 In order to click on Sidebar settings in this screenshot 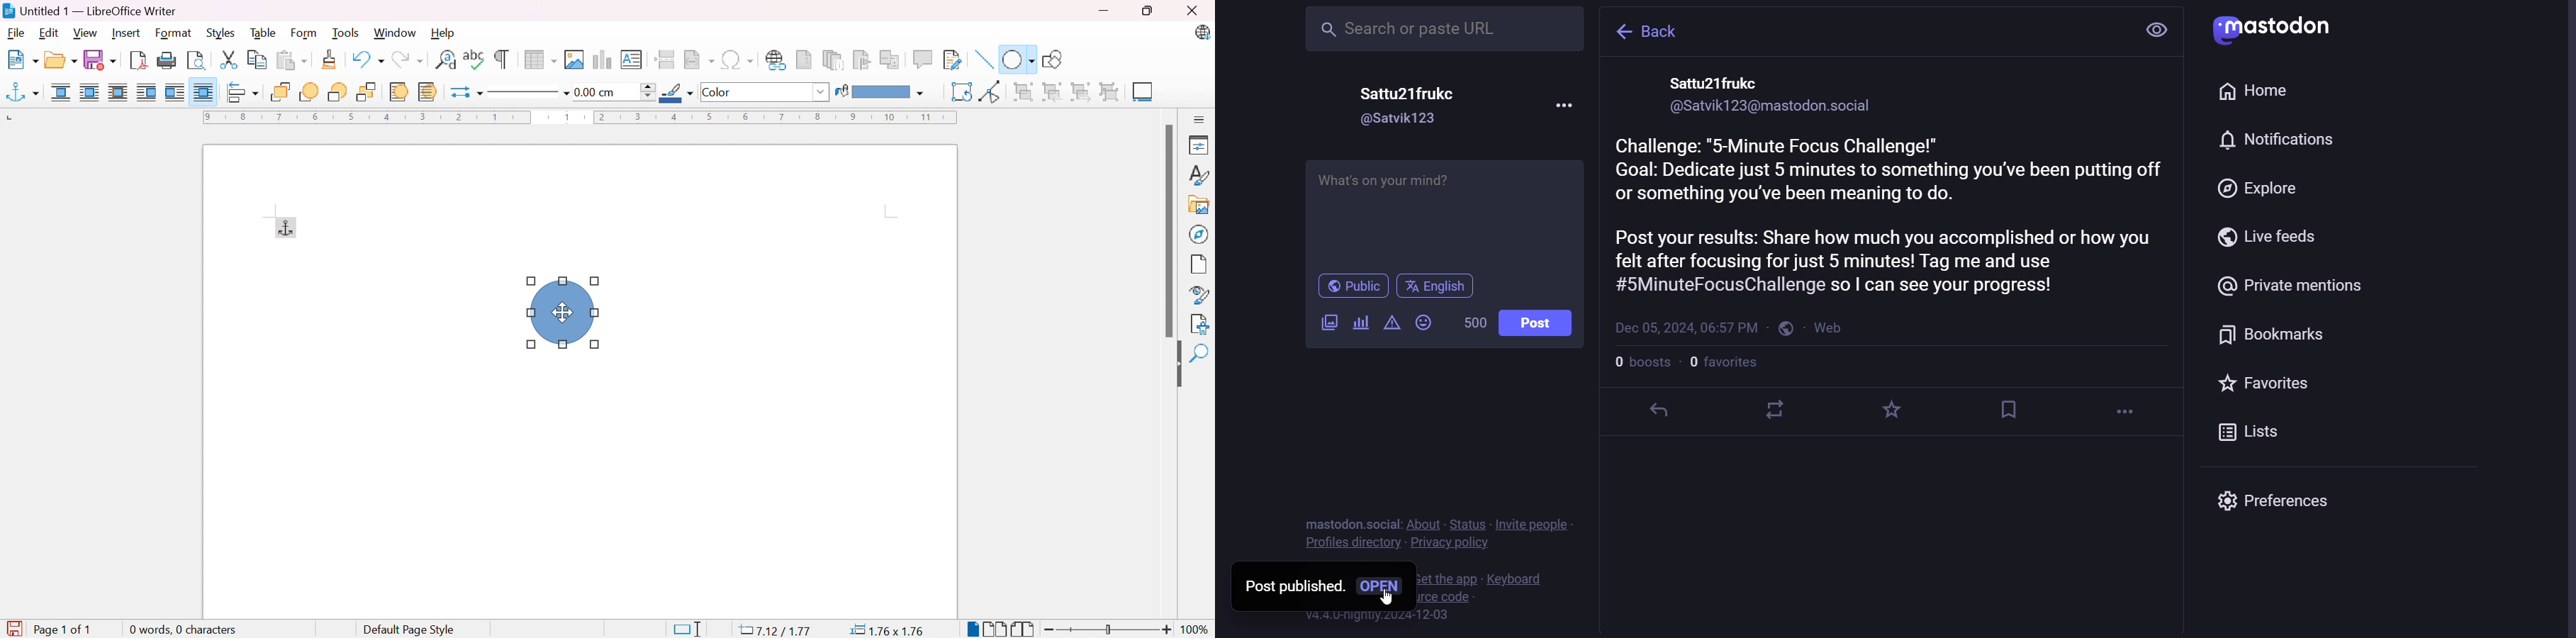, I will do `click(1200, 120)`.